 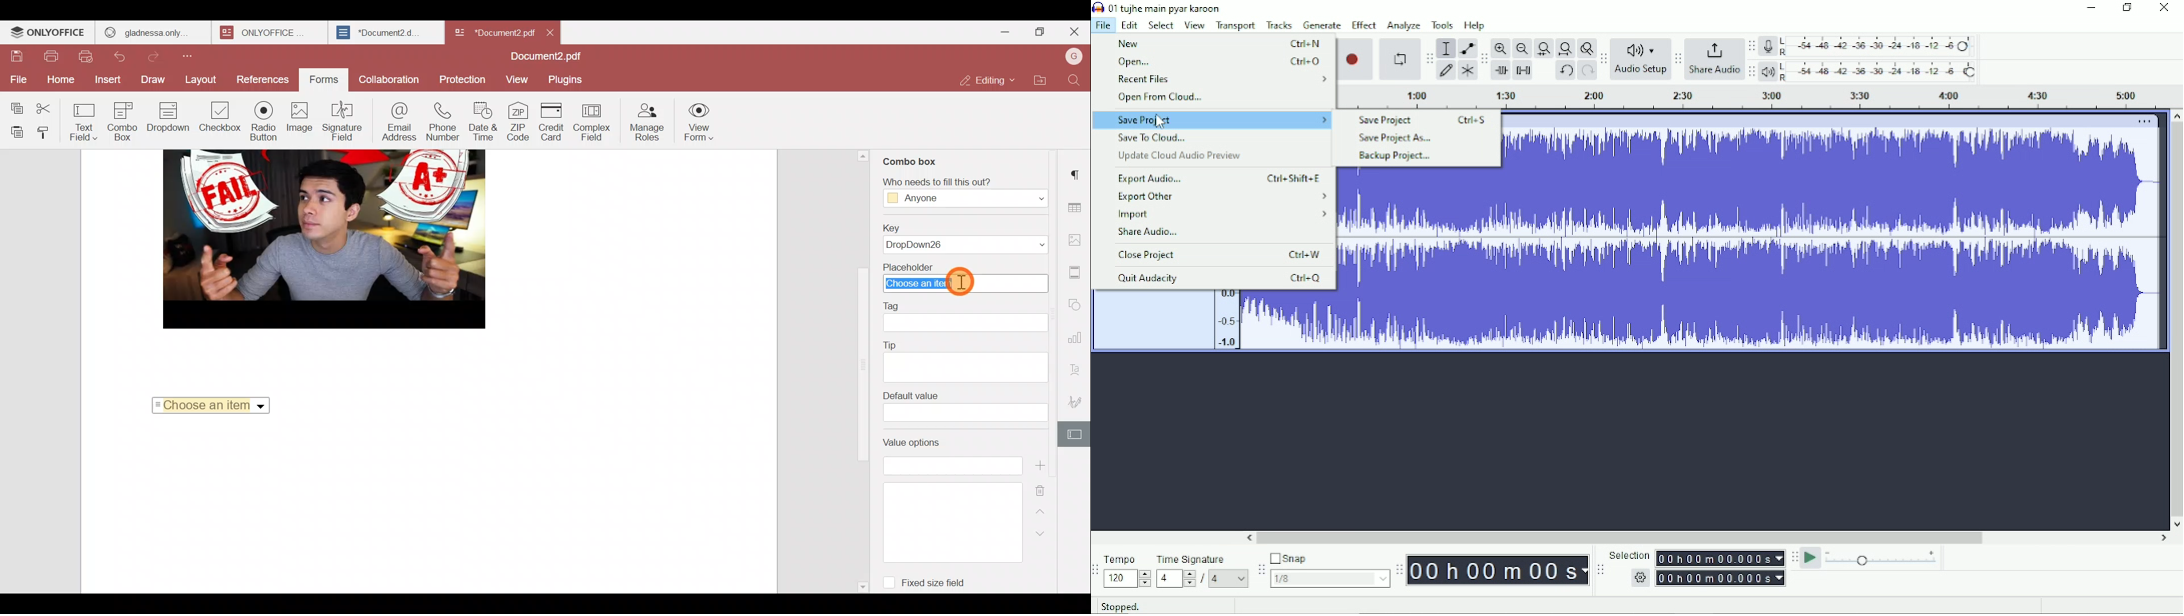 I want to click on Draw, so click(x=154, y=80).